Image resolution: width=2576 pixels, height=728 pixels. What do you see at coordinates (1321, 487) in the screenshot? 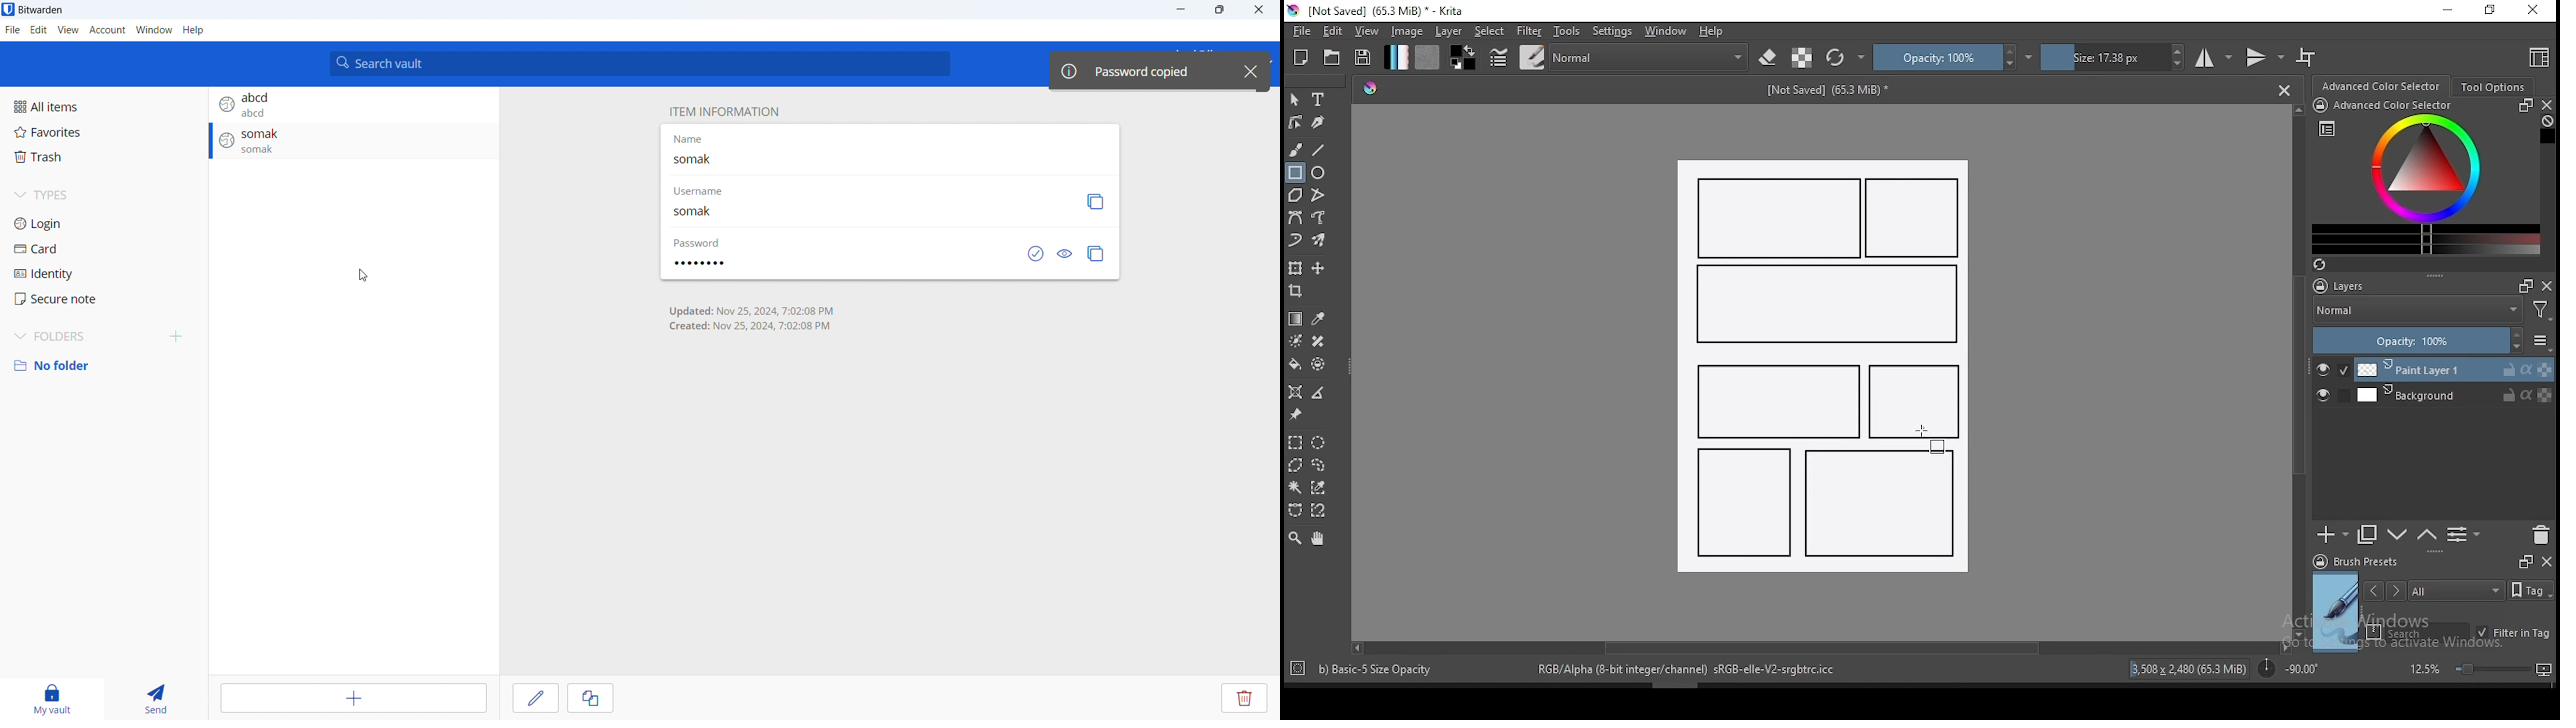
I see `similar color selection tool` at bounding box center [1321, 487].